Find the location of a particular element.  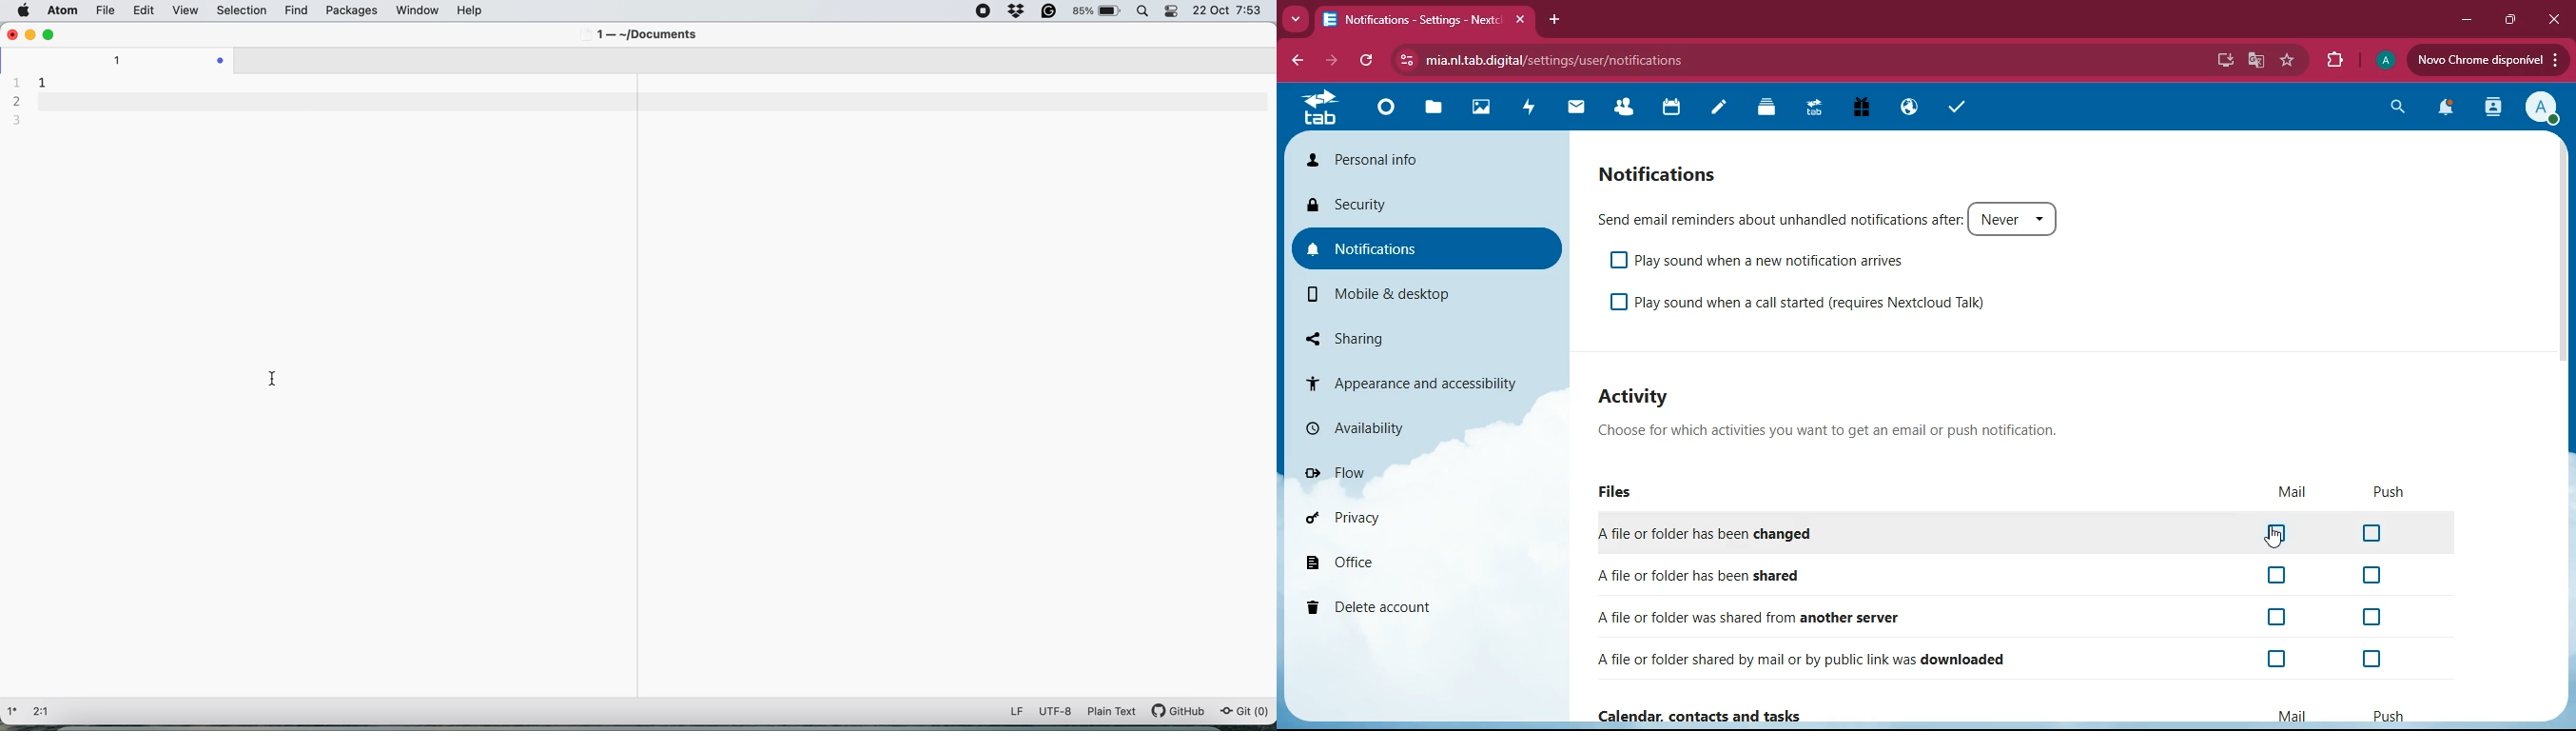

maximize is located at coordinates (2512, 20).